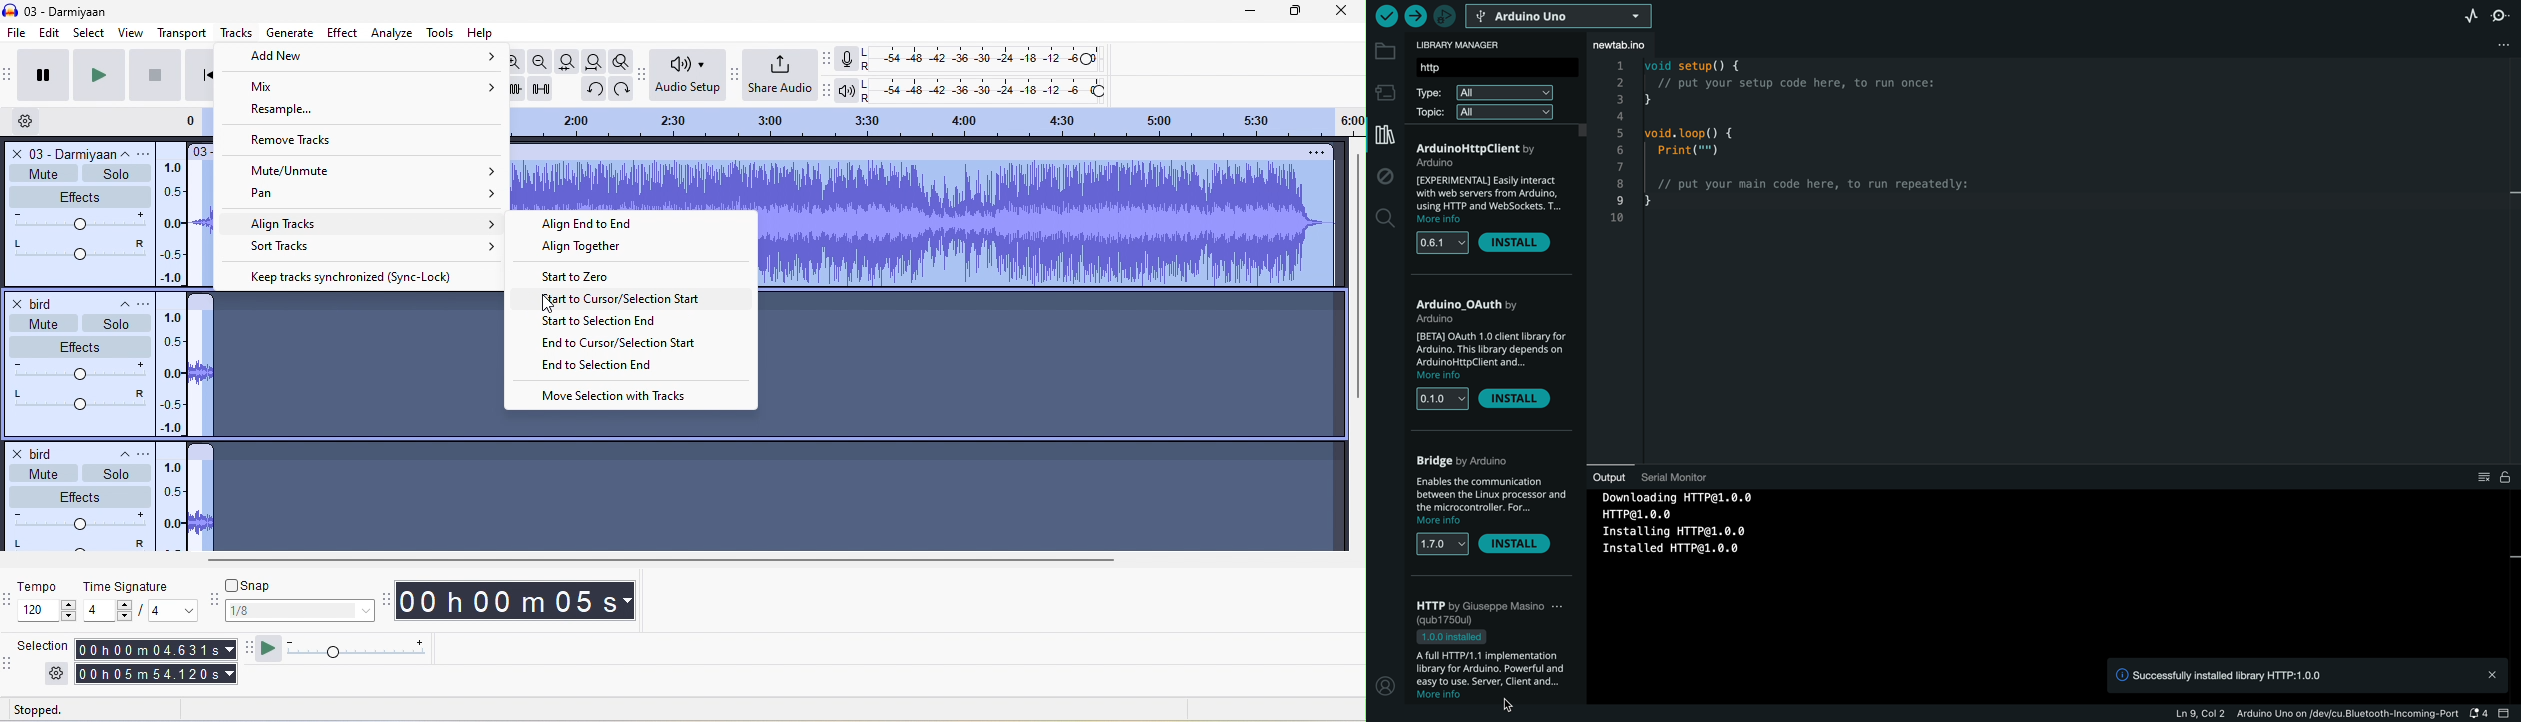 The height and width of the screenshot is (728, 2548). Describe the element at coordinates (96, 76) in the screenshot. I see `play` at that location.